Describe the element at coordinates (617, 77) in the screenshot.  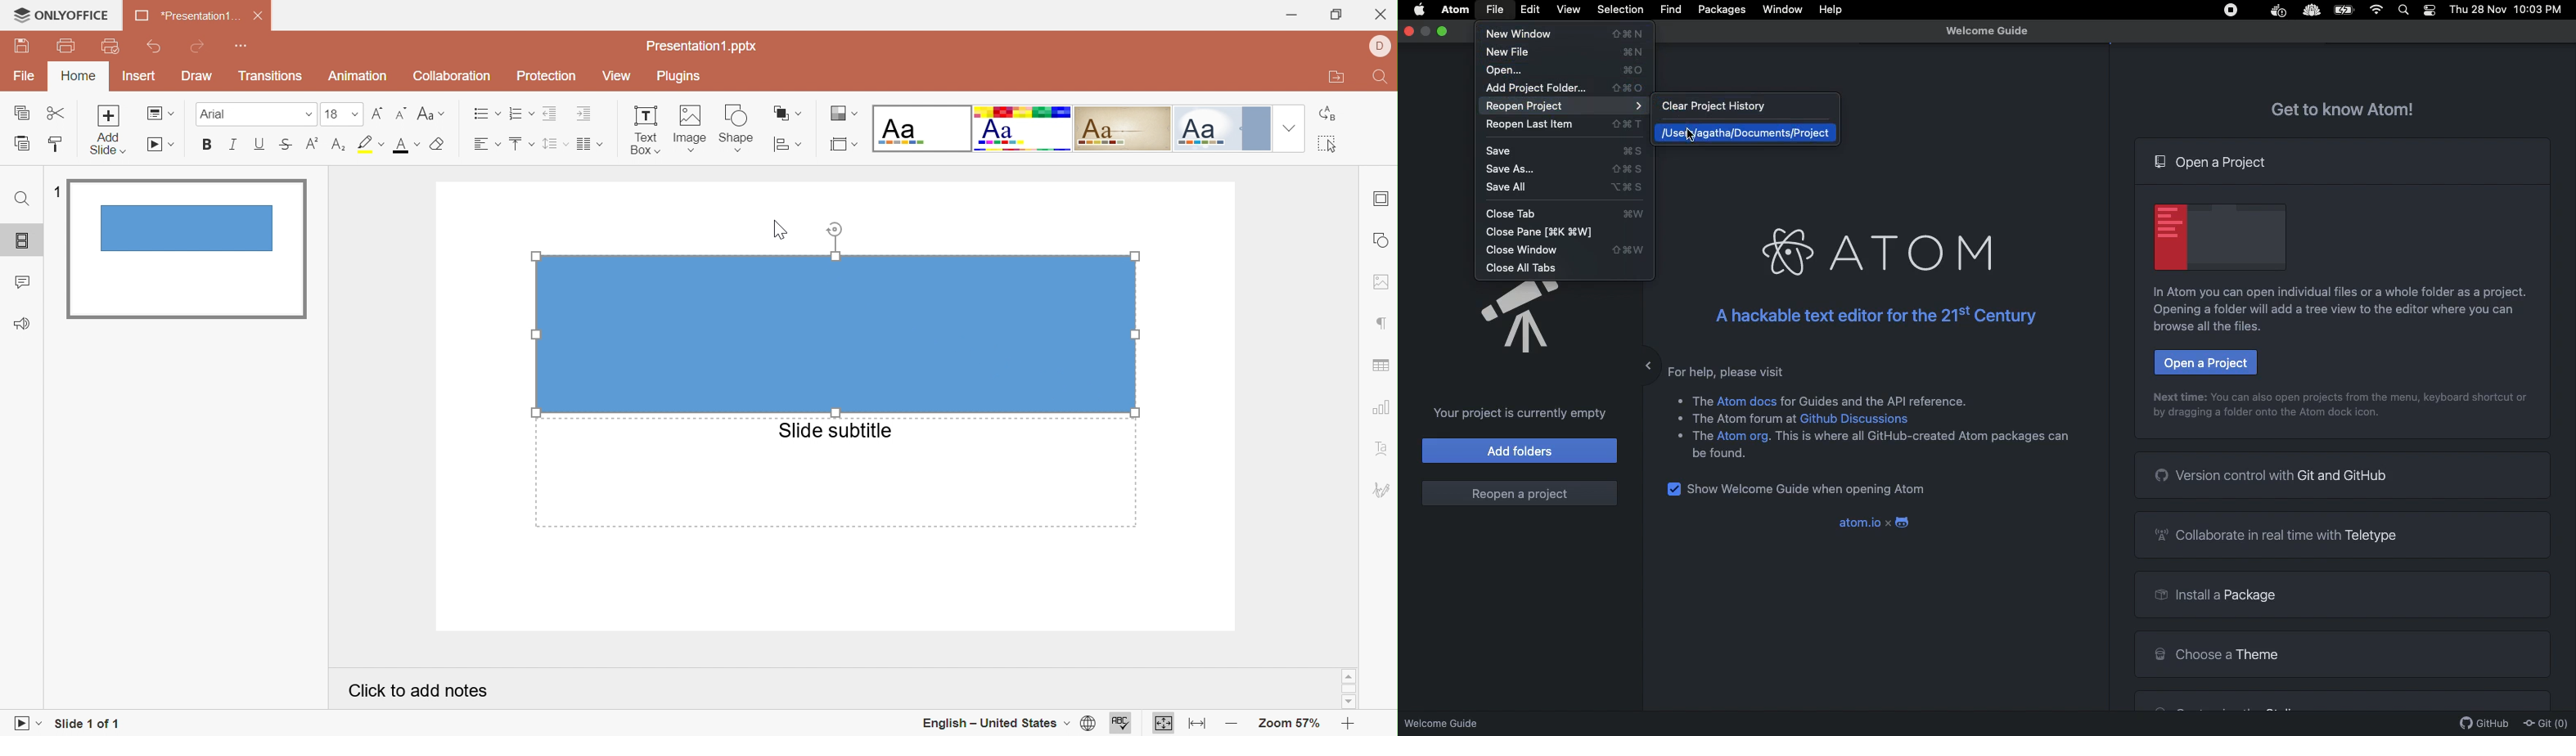
I see `View` at that location.